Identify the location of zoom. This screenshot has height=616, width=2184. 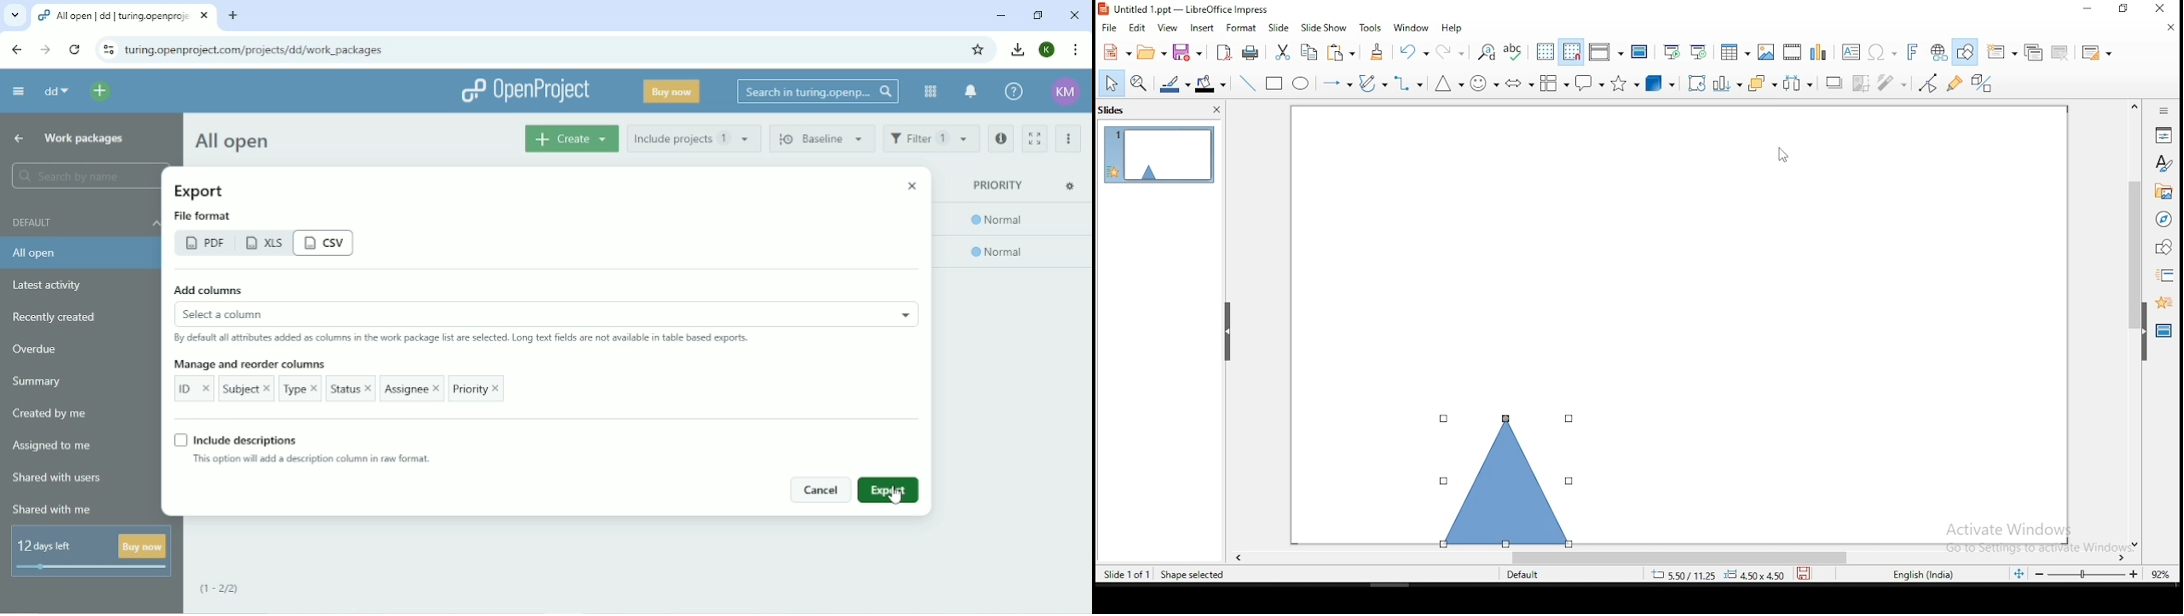
(2109, 578).